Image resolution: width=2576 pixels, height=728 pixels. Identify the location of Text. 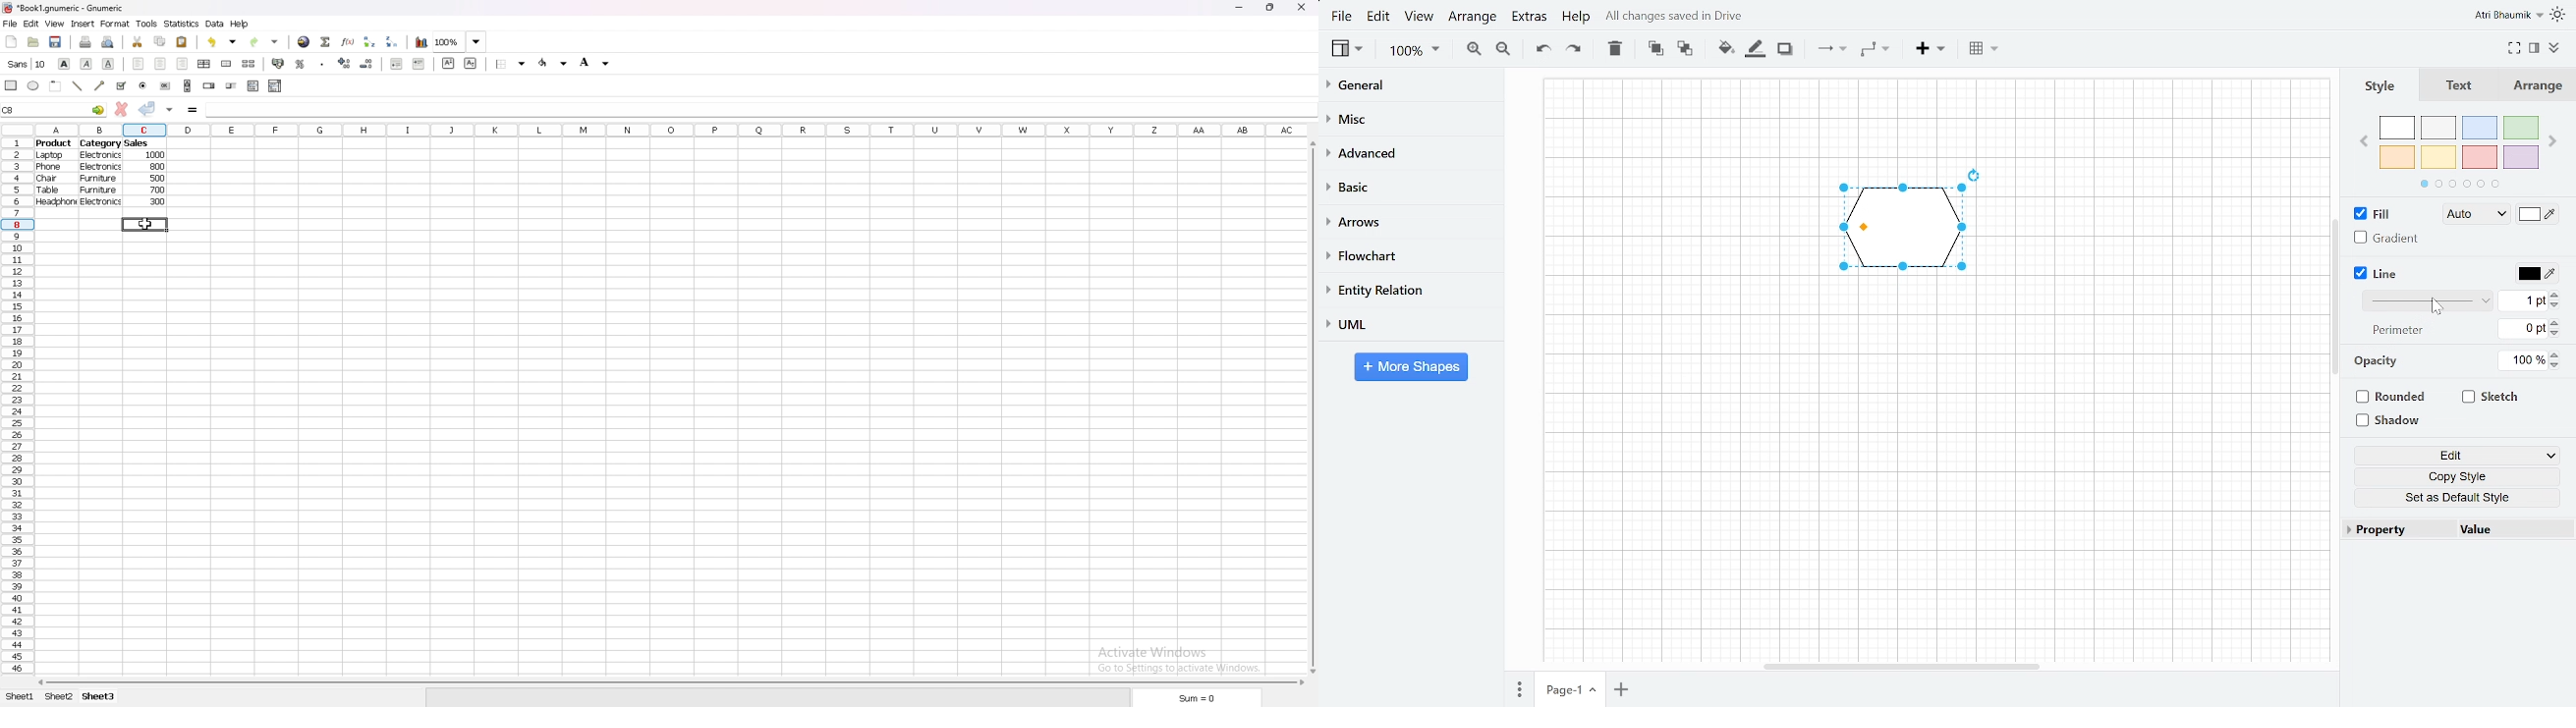
(2452, 85).